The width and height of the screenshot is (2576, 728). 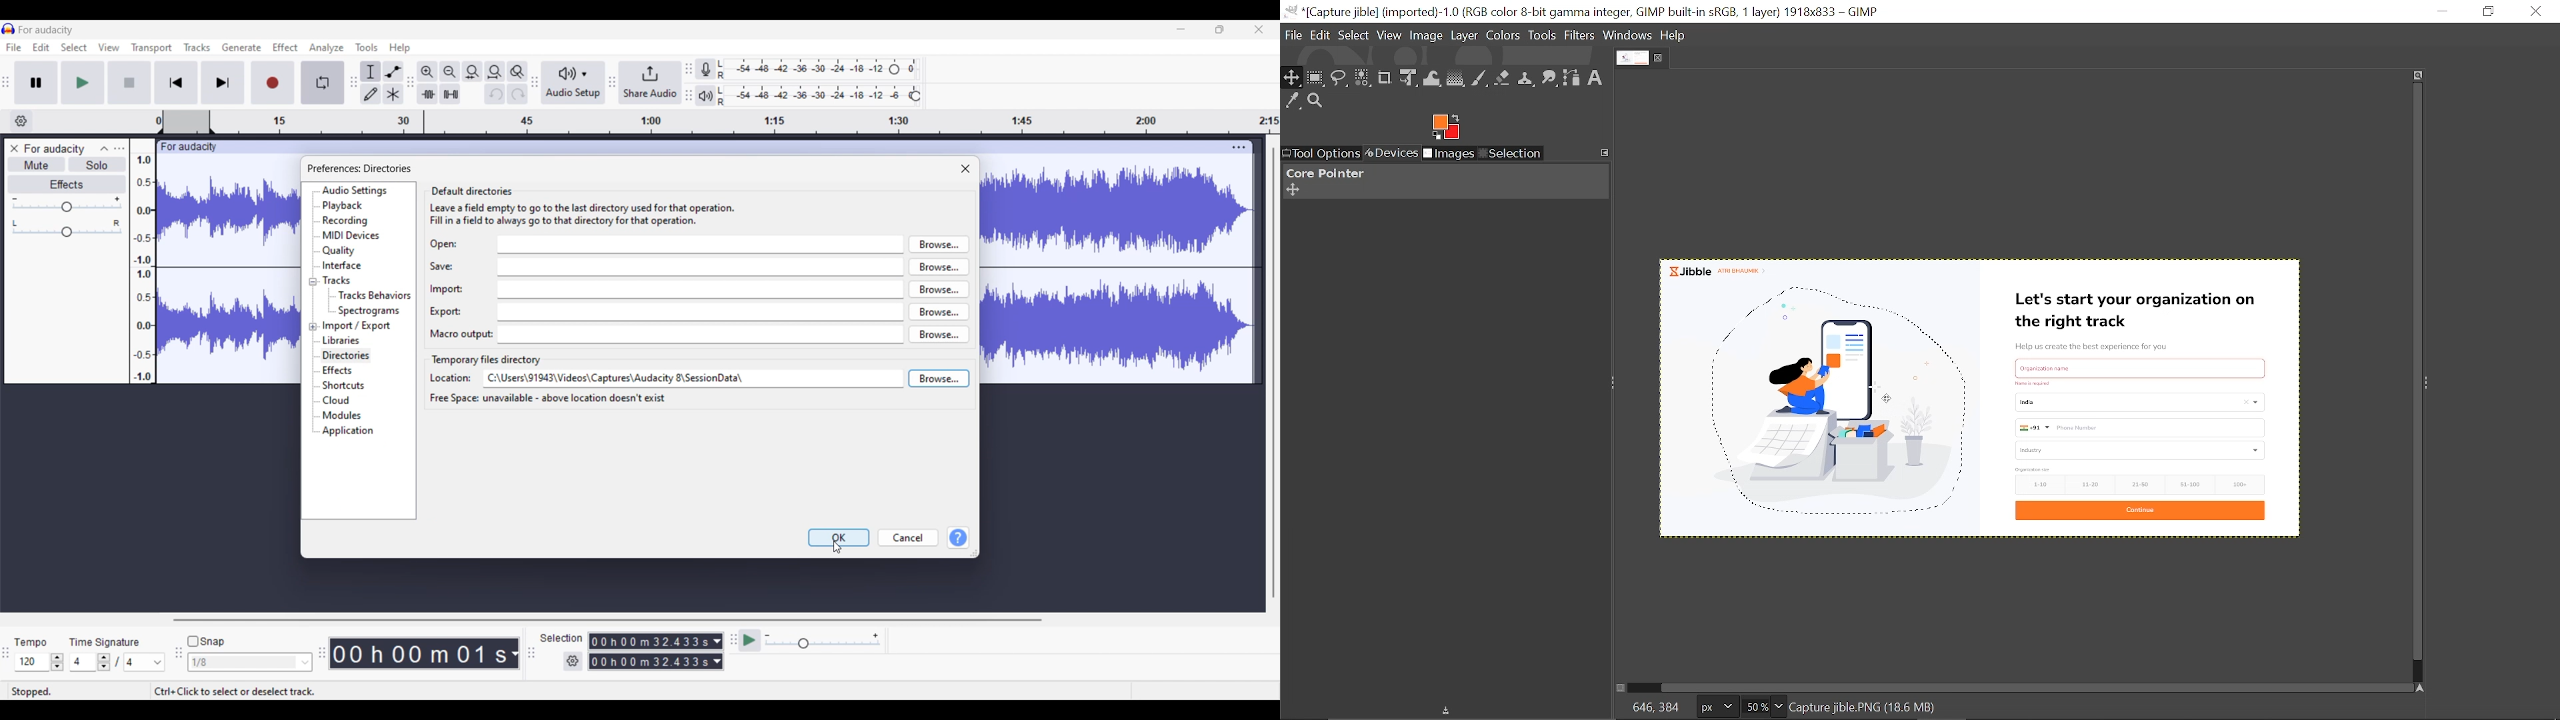 I want to click on Indicates text box for import, so click(x=447, y=289).